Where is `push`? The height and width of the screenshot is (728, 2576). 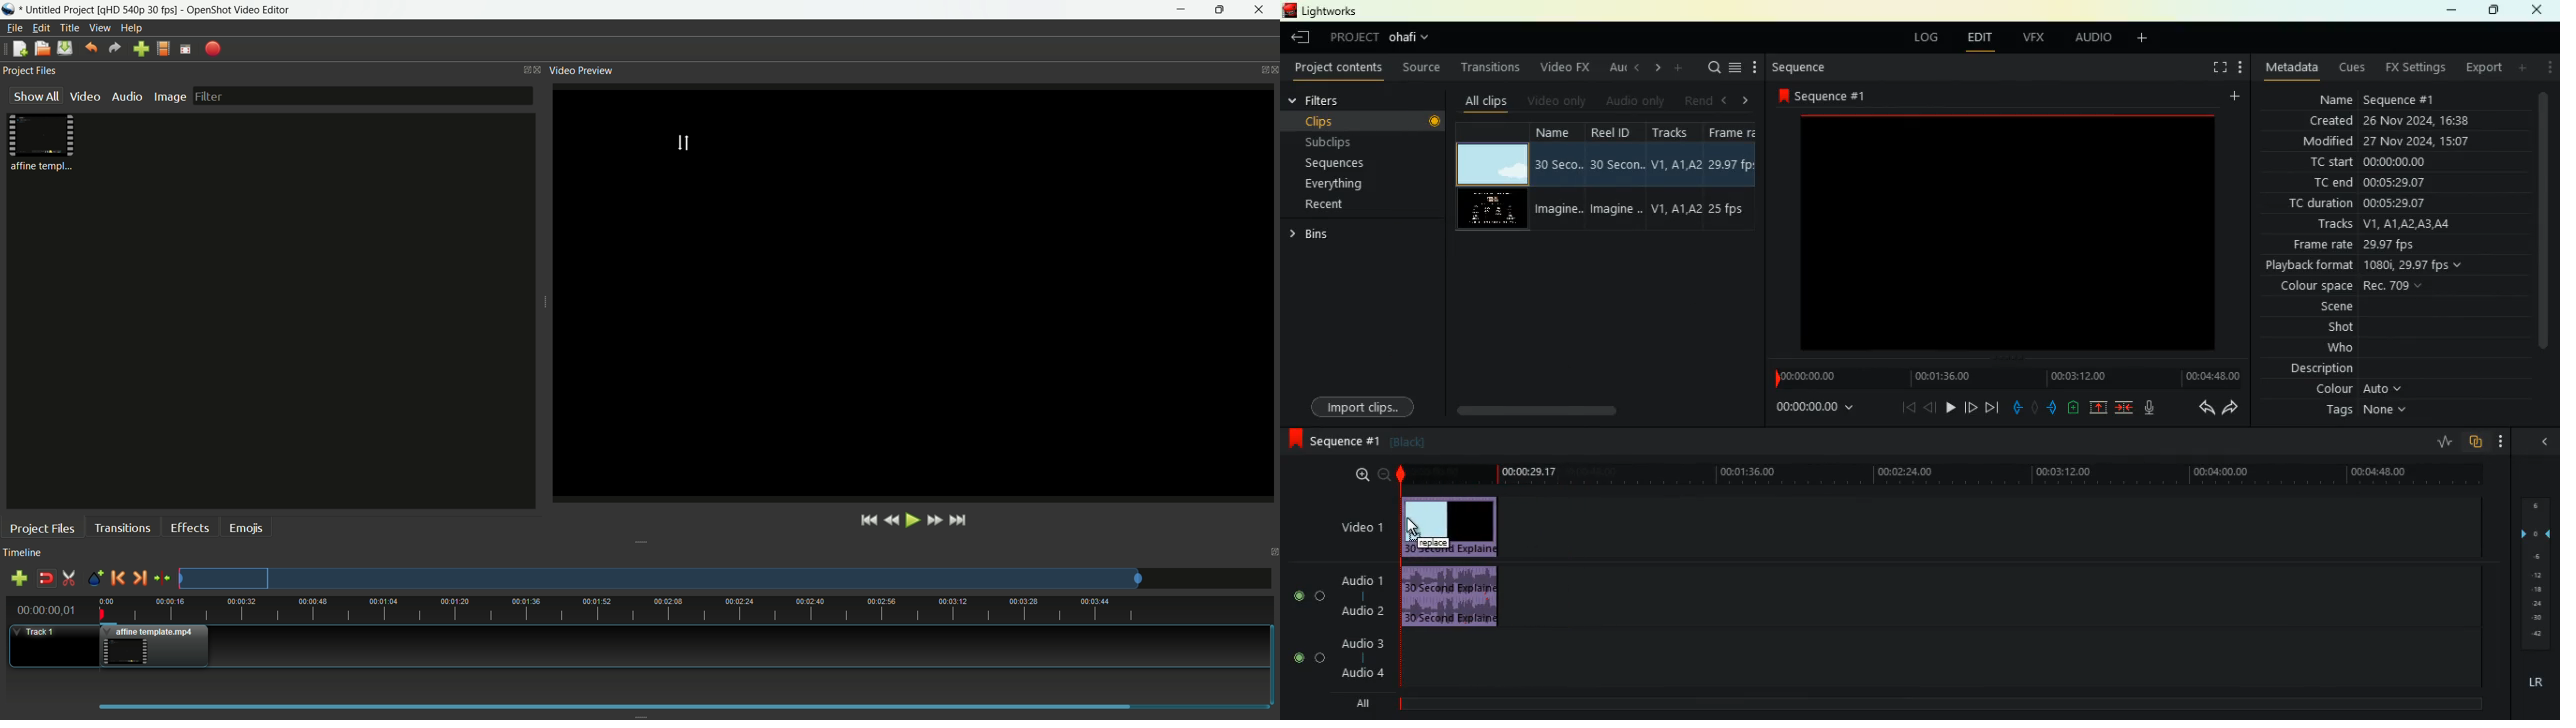 push is located at coordinates (2051, 407).